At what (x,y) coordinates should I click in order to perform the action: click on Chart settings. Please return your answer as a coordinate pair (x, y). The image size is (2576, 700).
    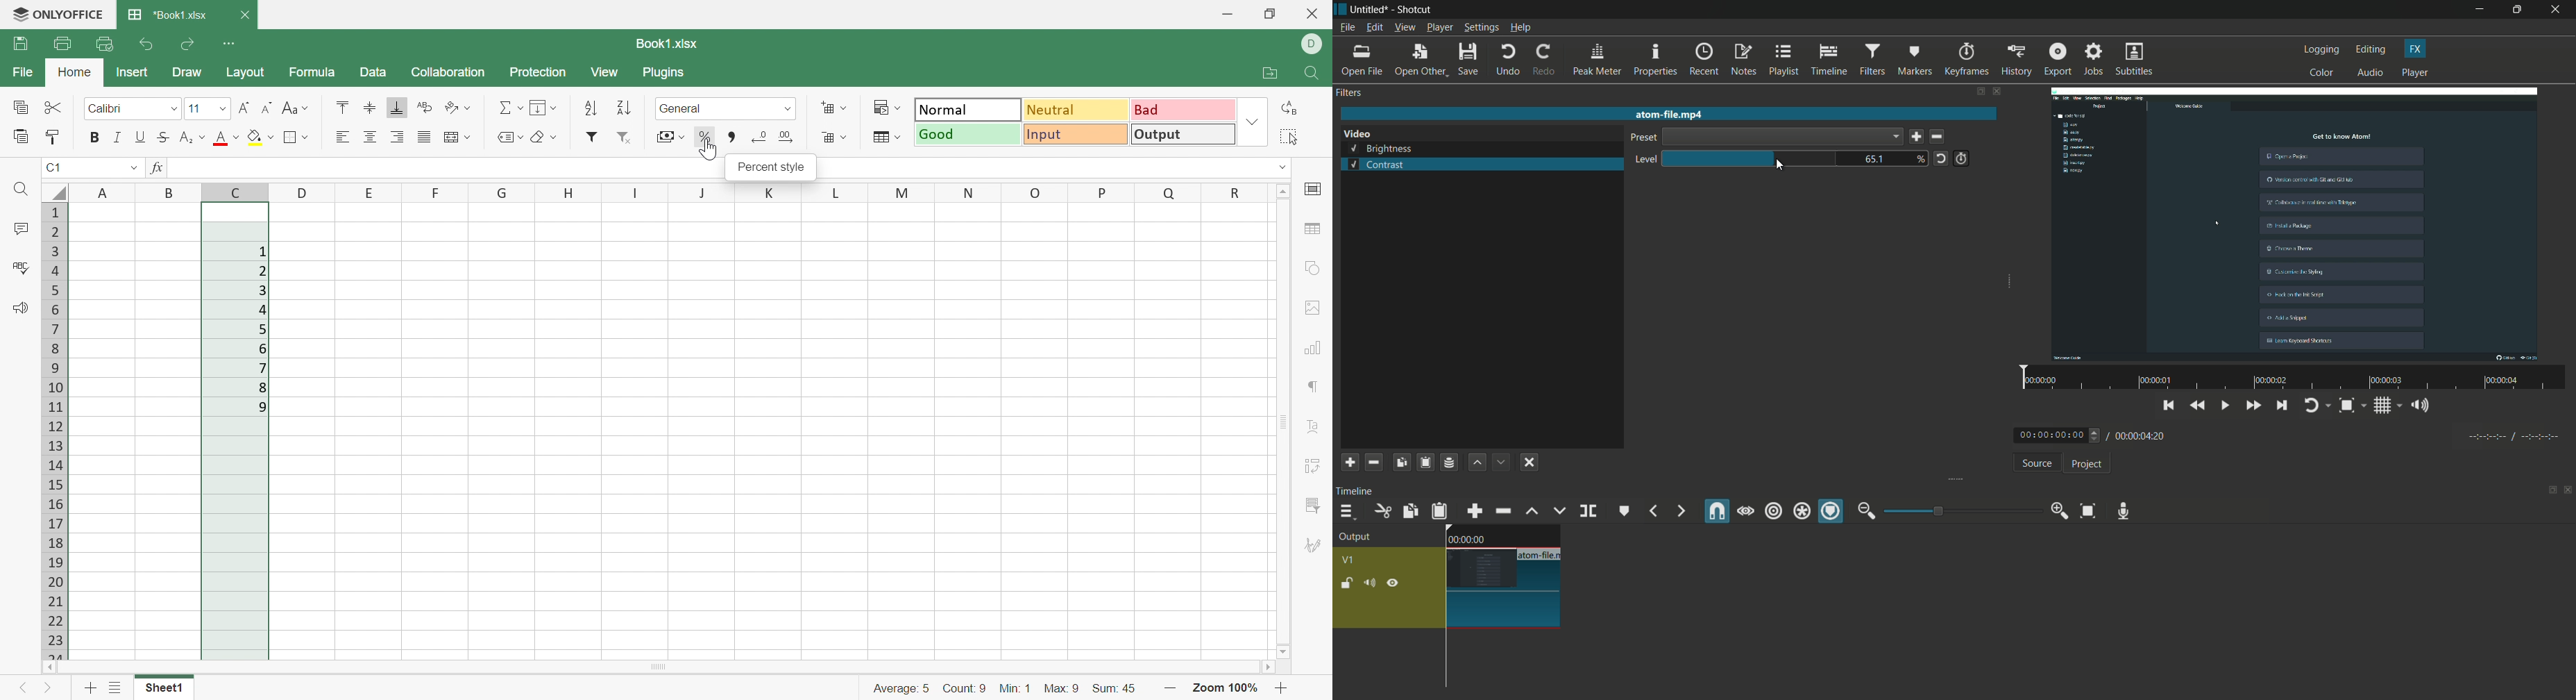
    Looking at the image, I should click on (1316, 349).